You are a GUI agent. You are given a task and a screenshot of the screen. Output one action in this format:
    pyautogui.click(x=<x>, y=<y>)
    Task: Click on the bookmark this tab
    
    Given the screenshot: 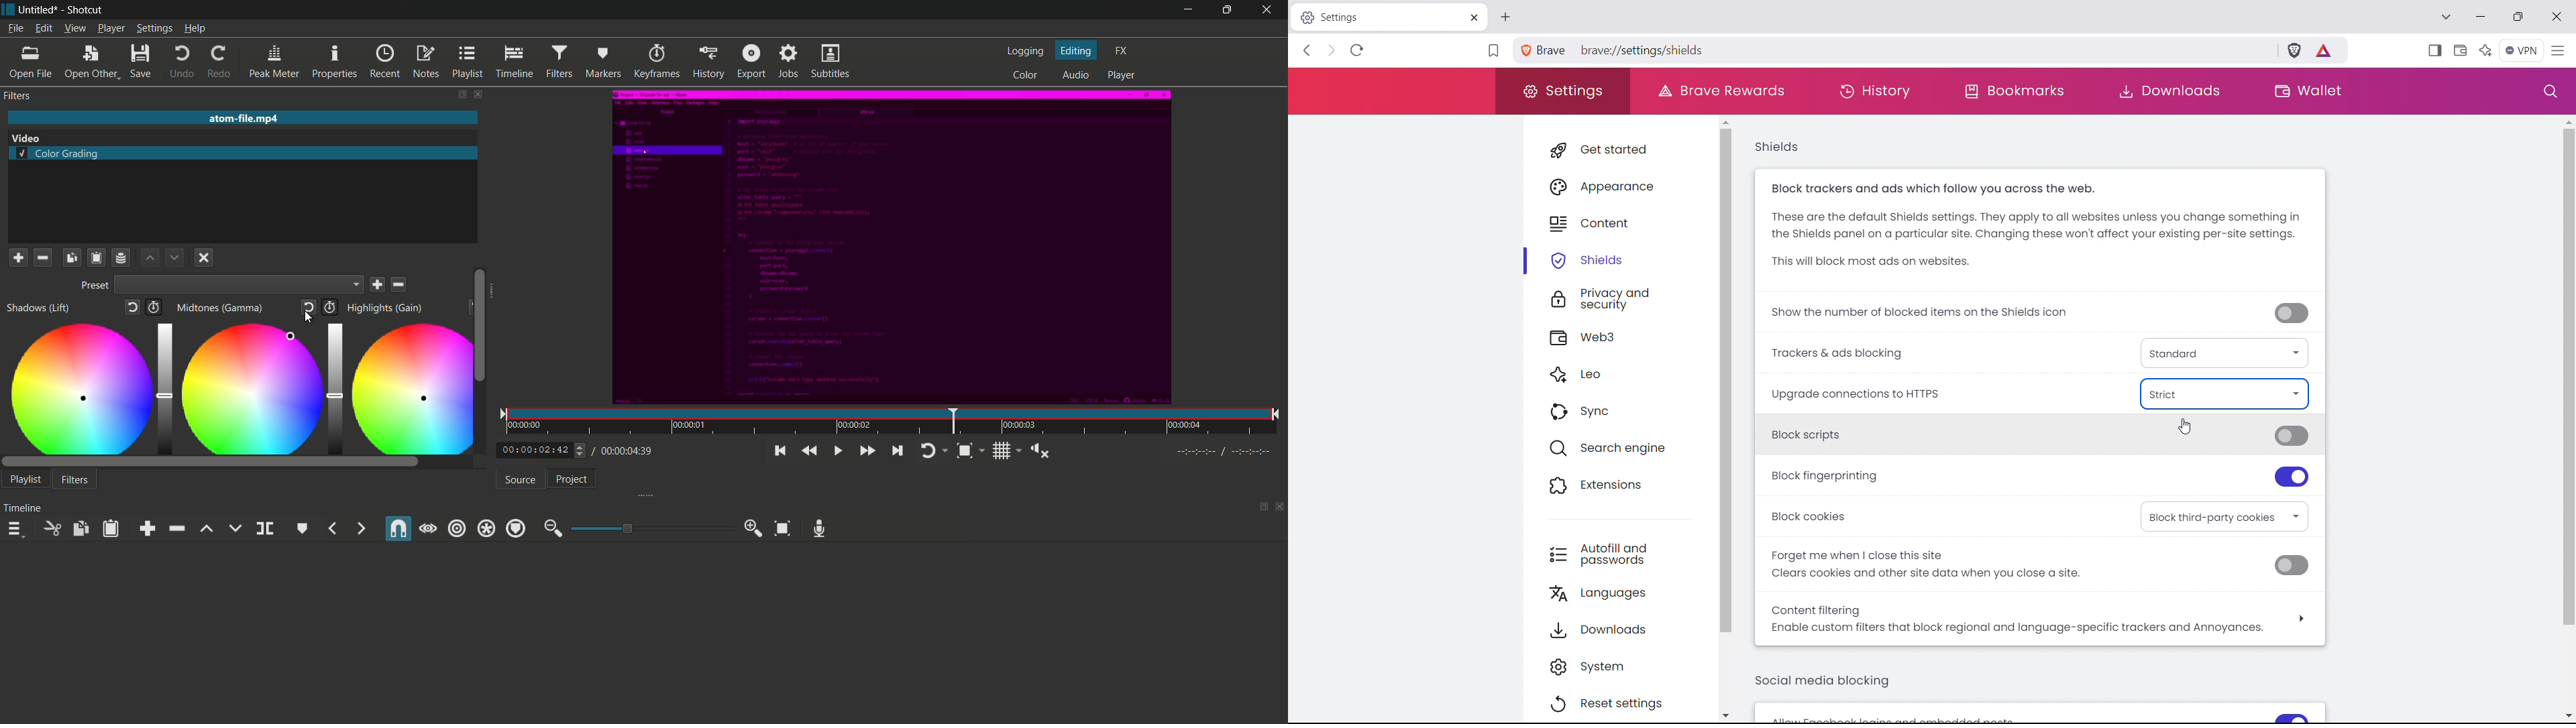 What is the action you would take?
    pyautogui.click(x=1493, y=51)
    